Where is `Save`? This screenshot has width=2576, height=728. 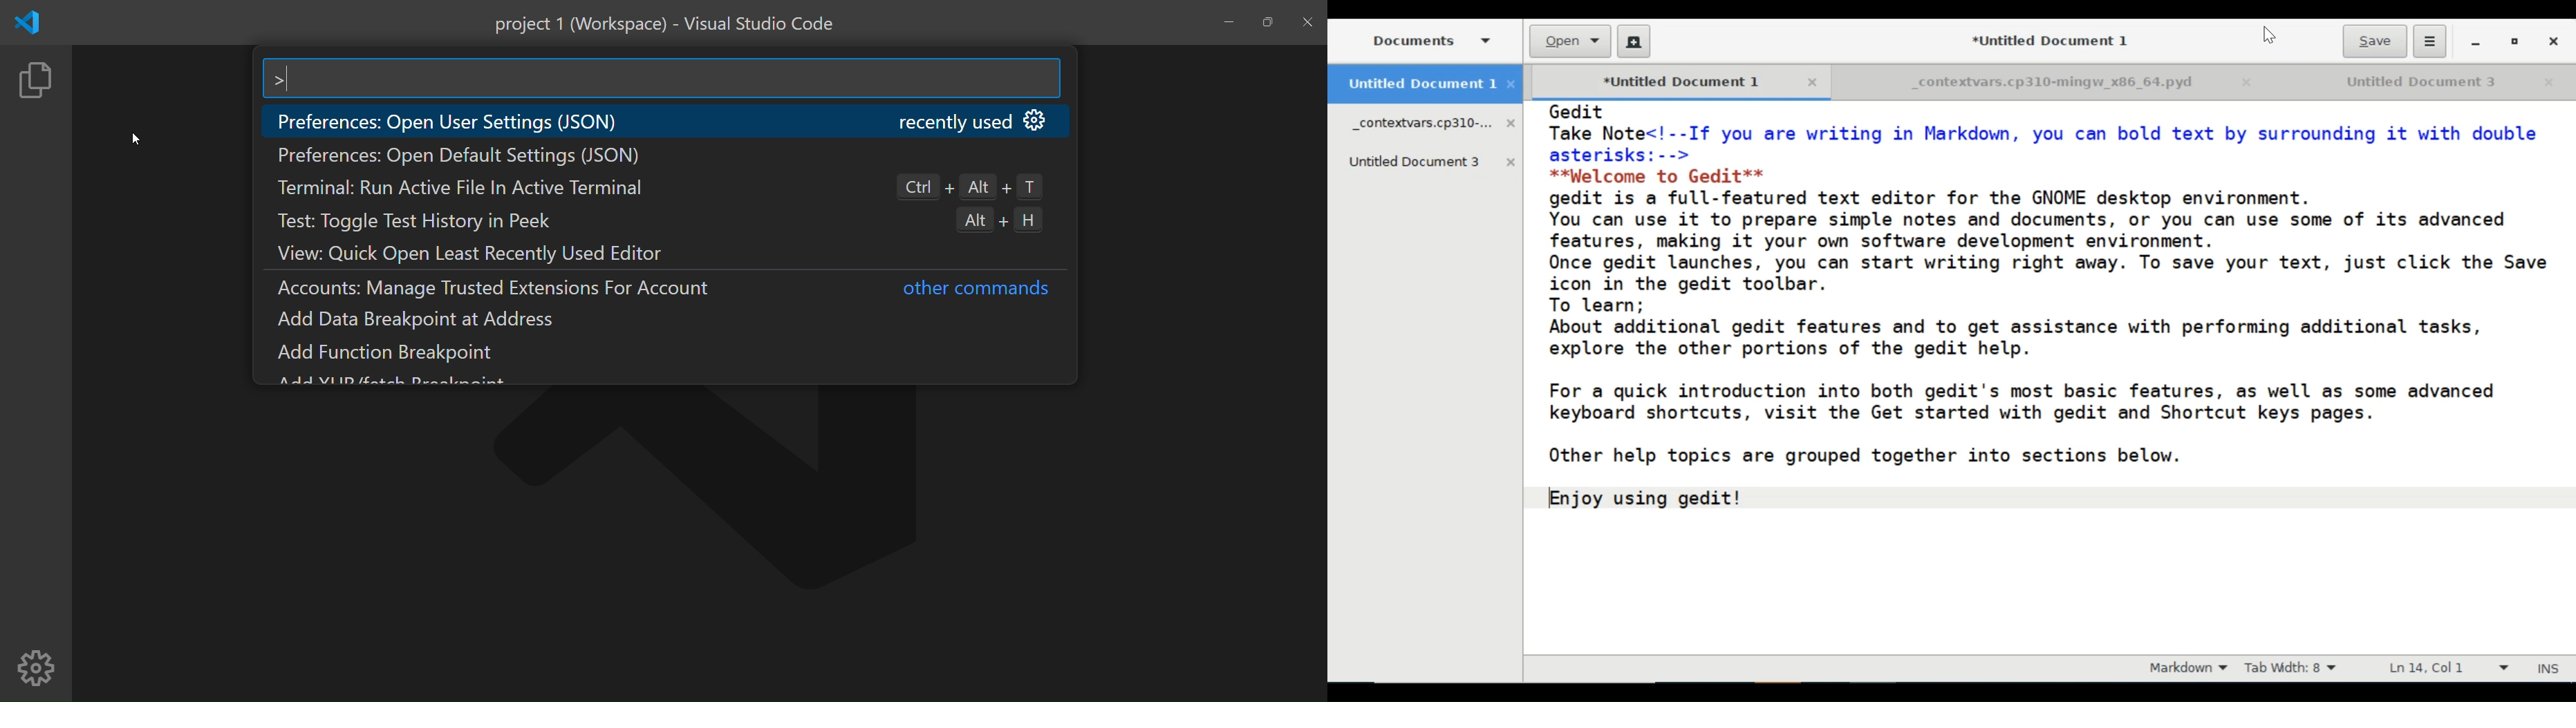 Save is located at coordinates (2374, 41).